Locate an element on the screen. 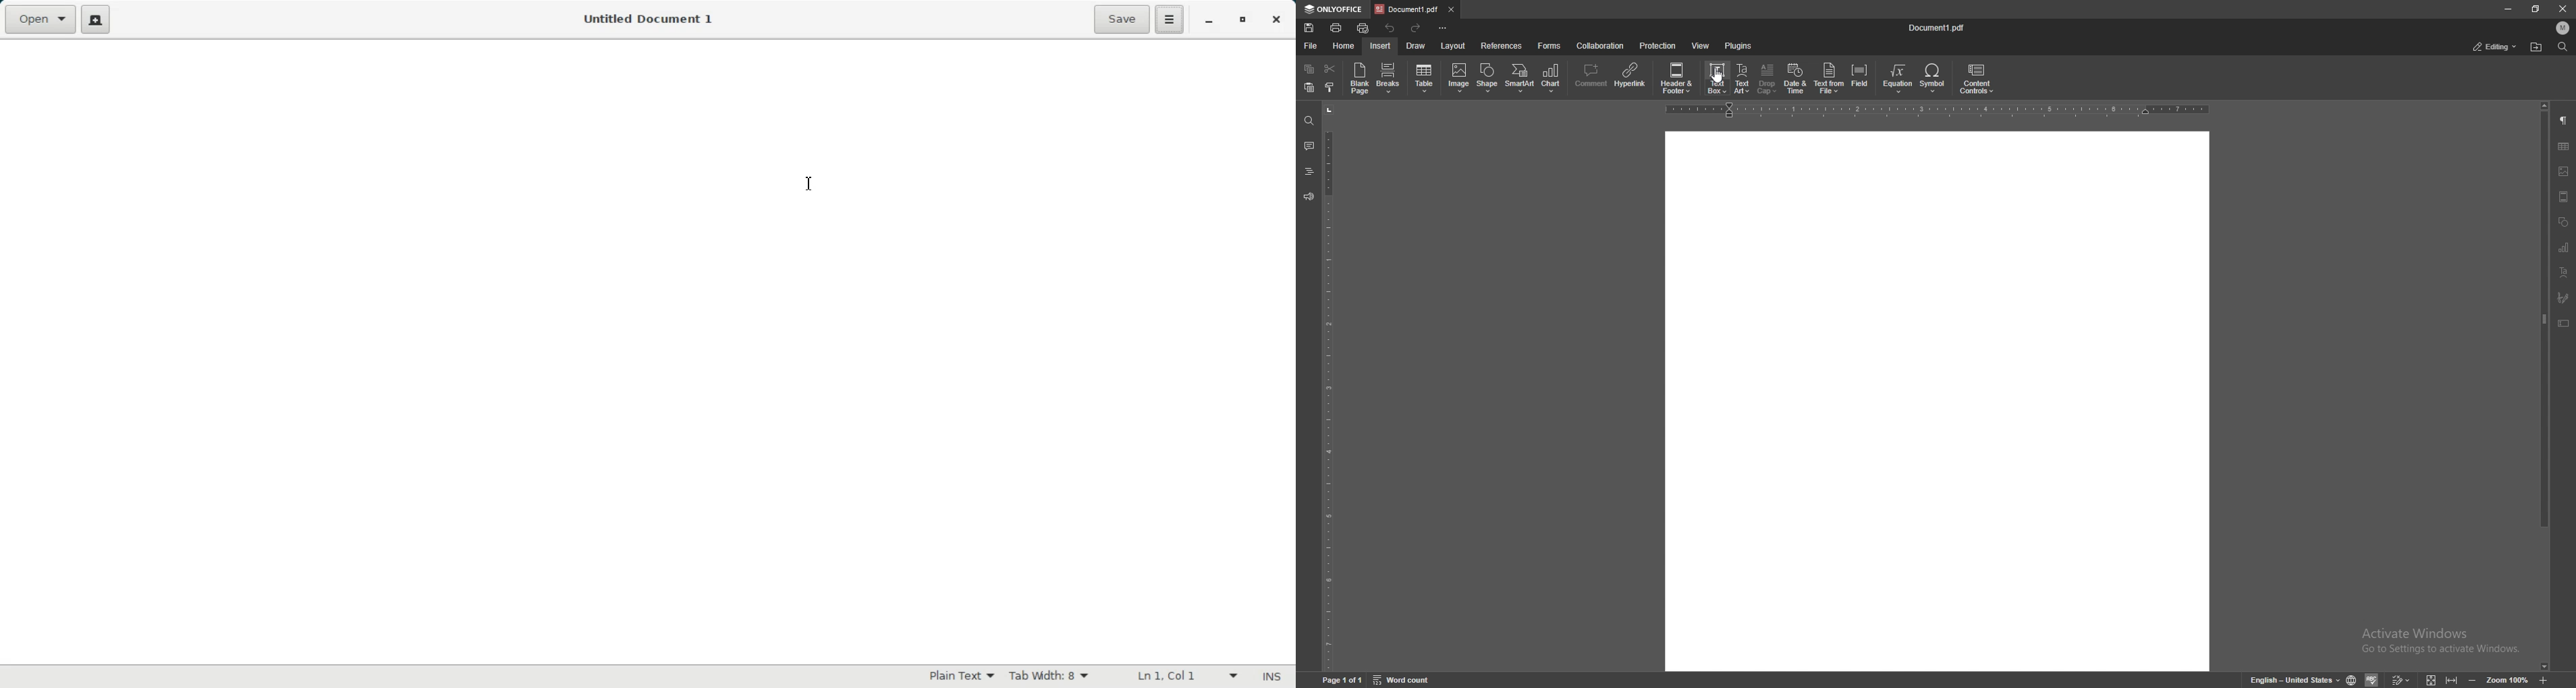 This screenshot has height=700, width=2576. plugins is located at coordinates (1739, 45).